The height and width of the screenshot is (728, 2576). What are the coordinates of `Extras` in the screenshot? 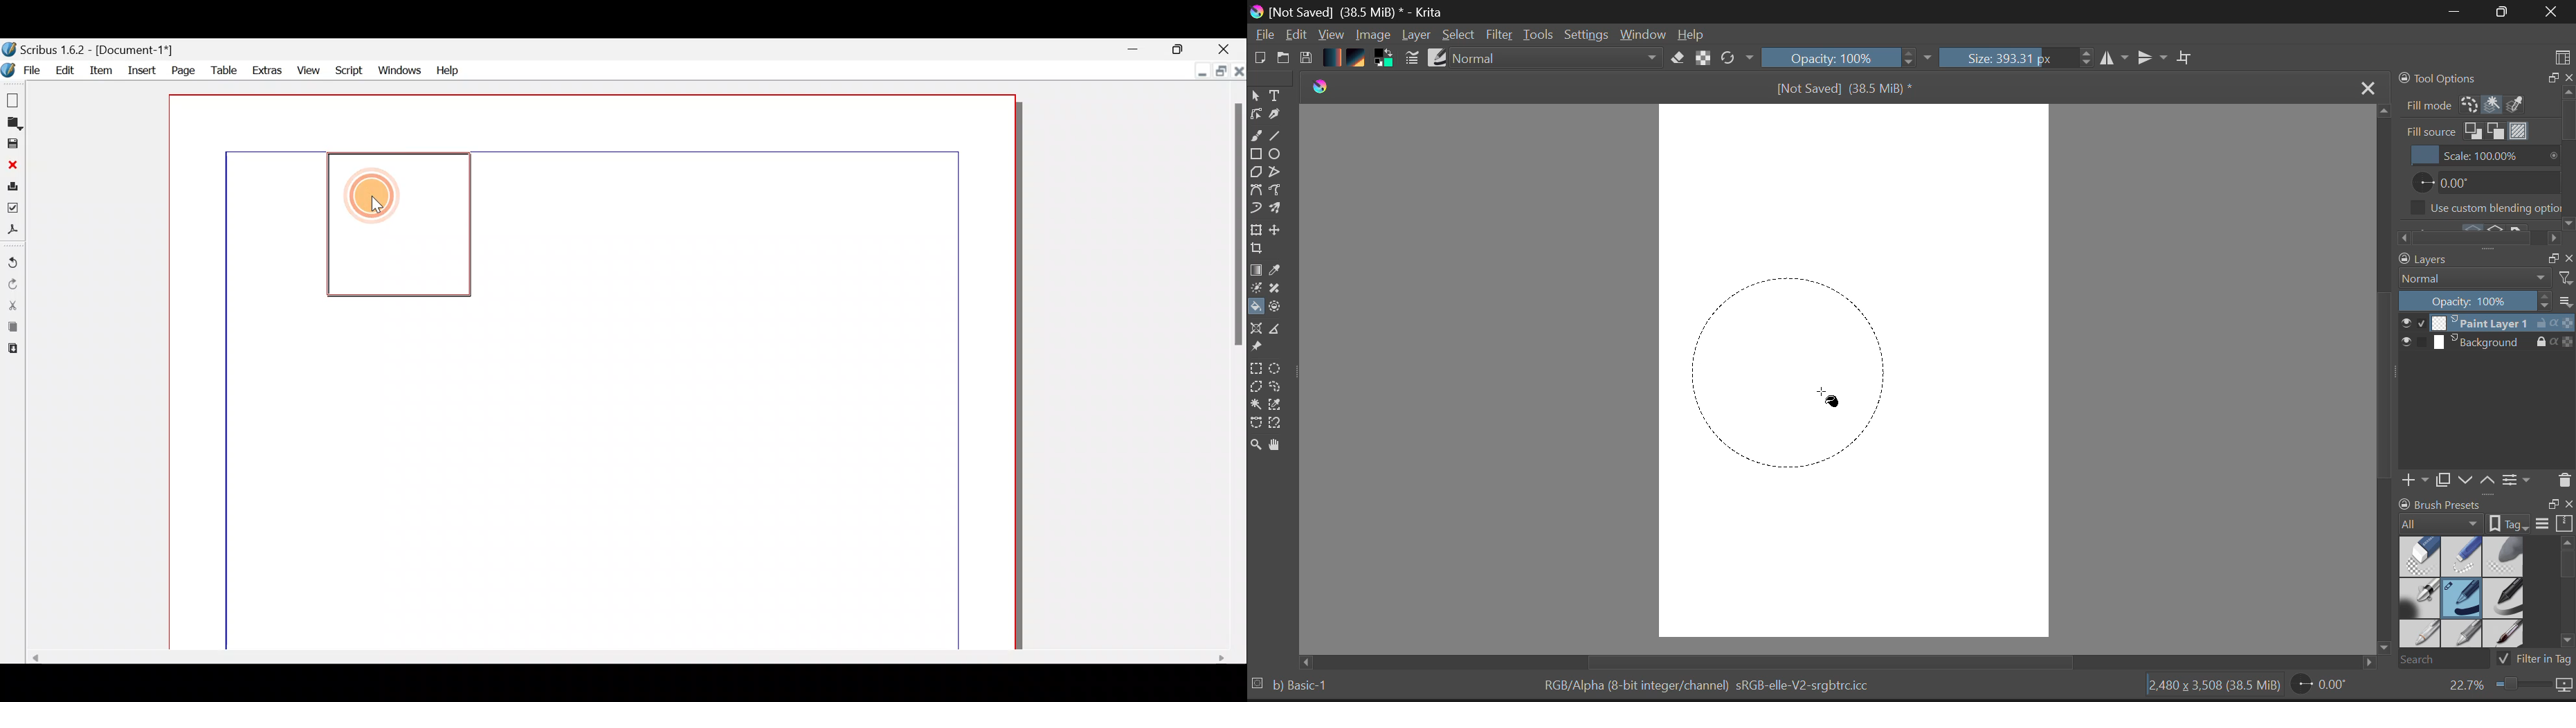 It's located at (266, 71).